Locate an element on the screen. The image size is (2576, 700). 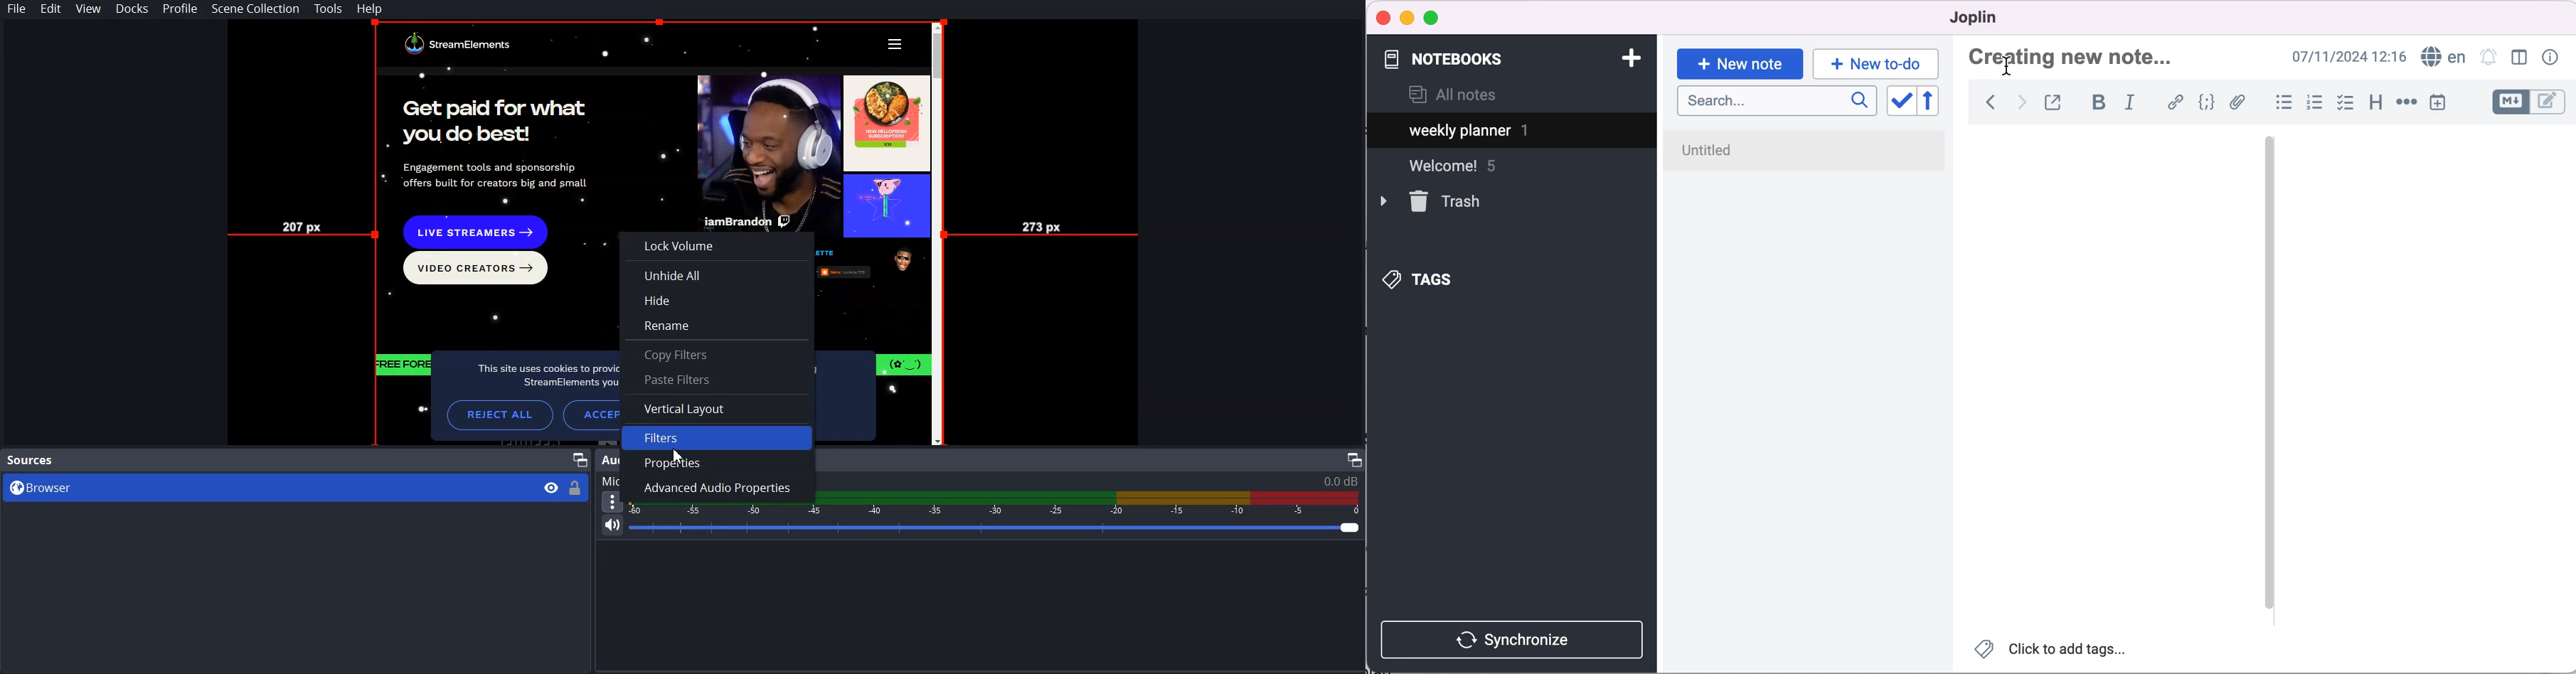
forward is located at coordinates (2020, 104).